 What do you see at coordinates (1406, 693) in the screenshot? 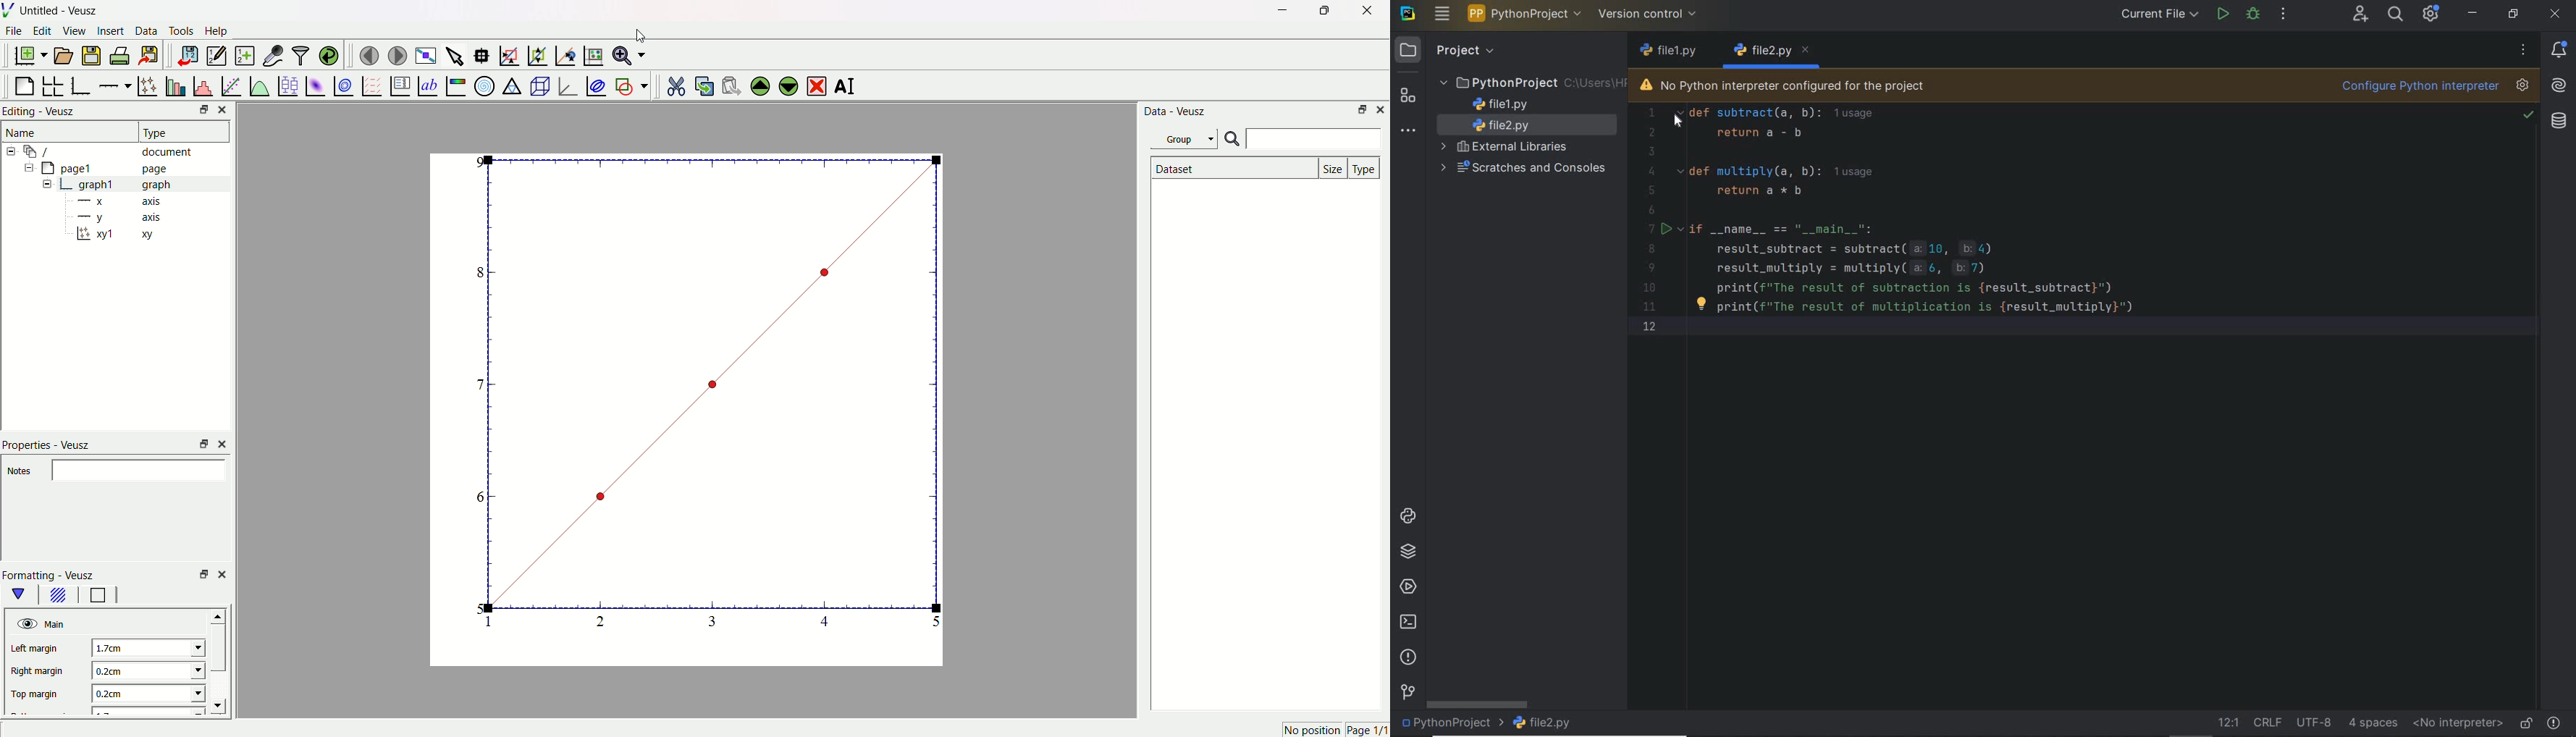
I see `version control` at bounding box center [1406, 693].